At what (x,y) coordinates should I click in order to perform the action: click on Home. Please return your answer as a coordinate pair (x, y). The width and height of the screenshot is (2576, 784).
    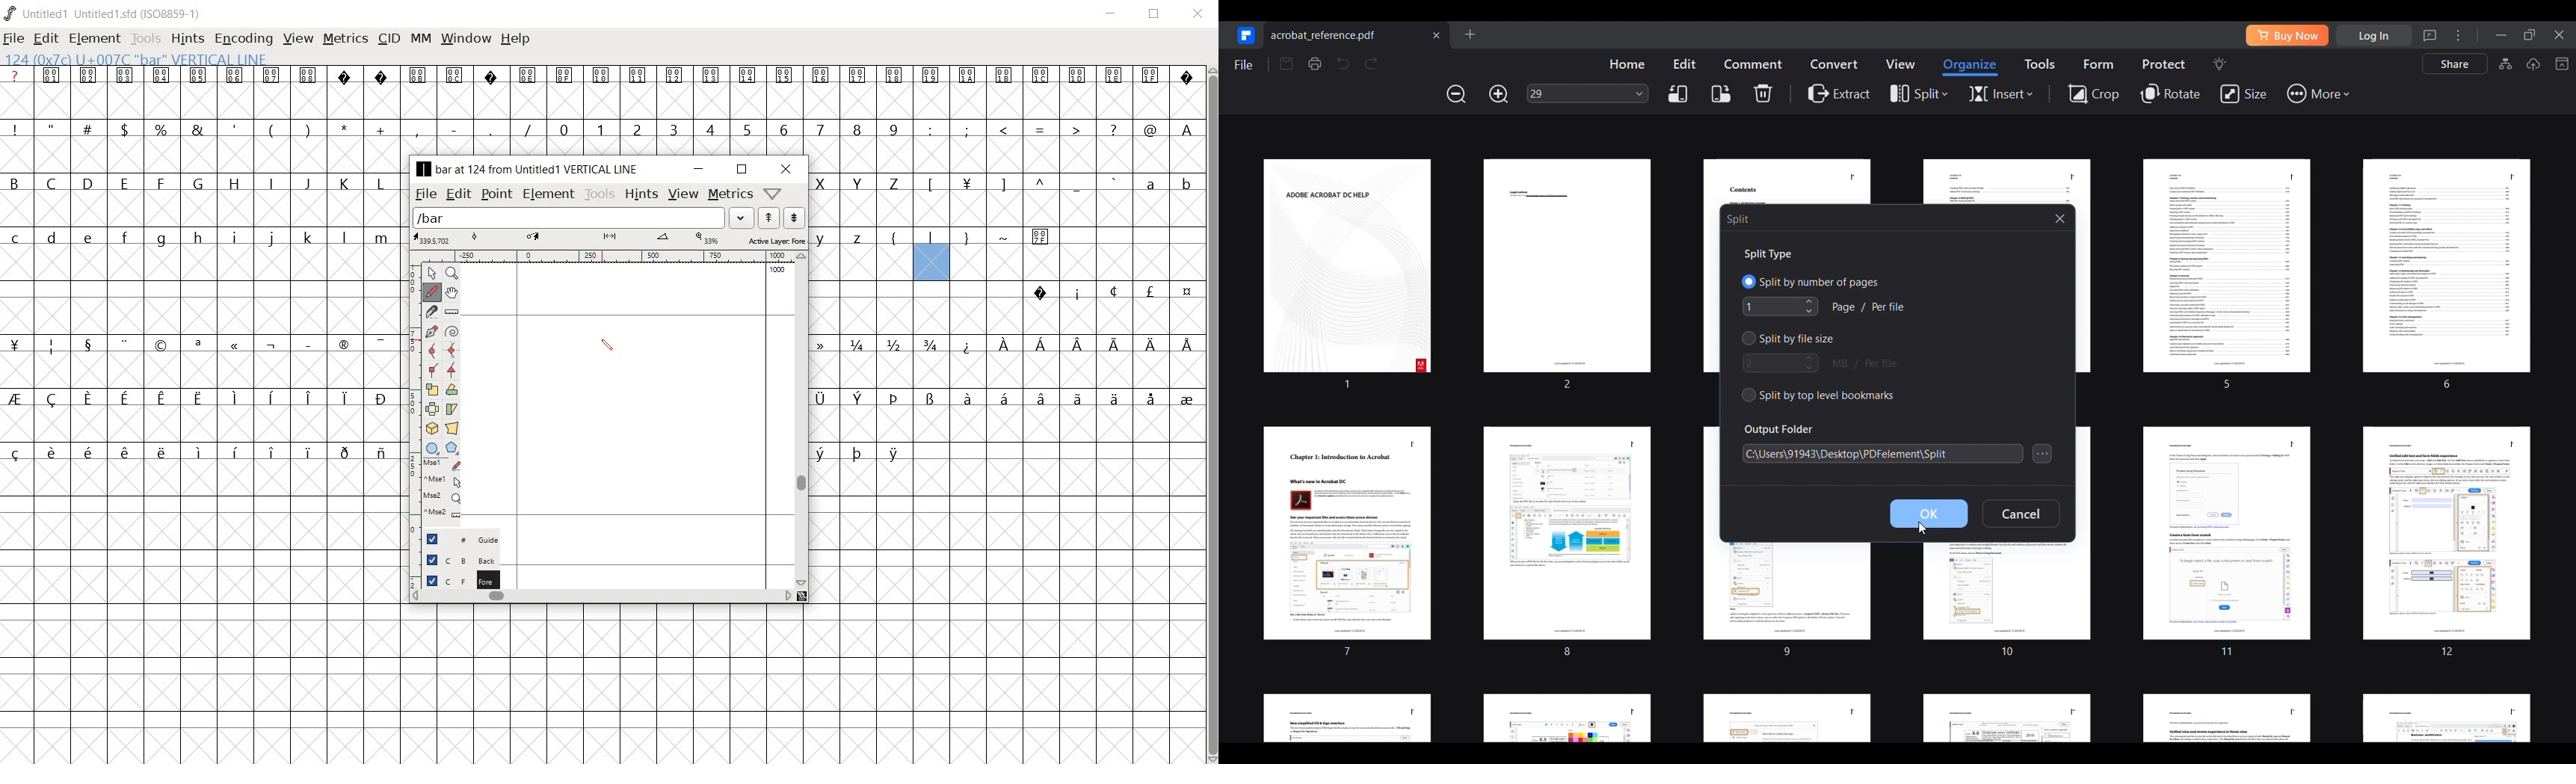
    Looking at the image, I should click on (1627, 64).